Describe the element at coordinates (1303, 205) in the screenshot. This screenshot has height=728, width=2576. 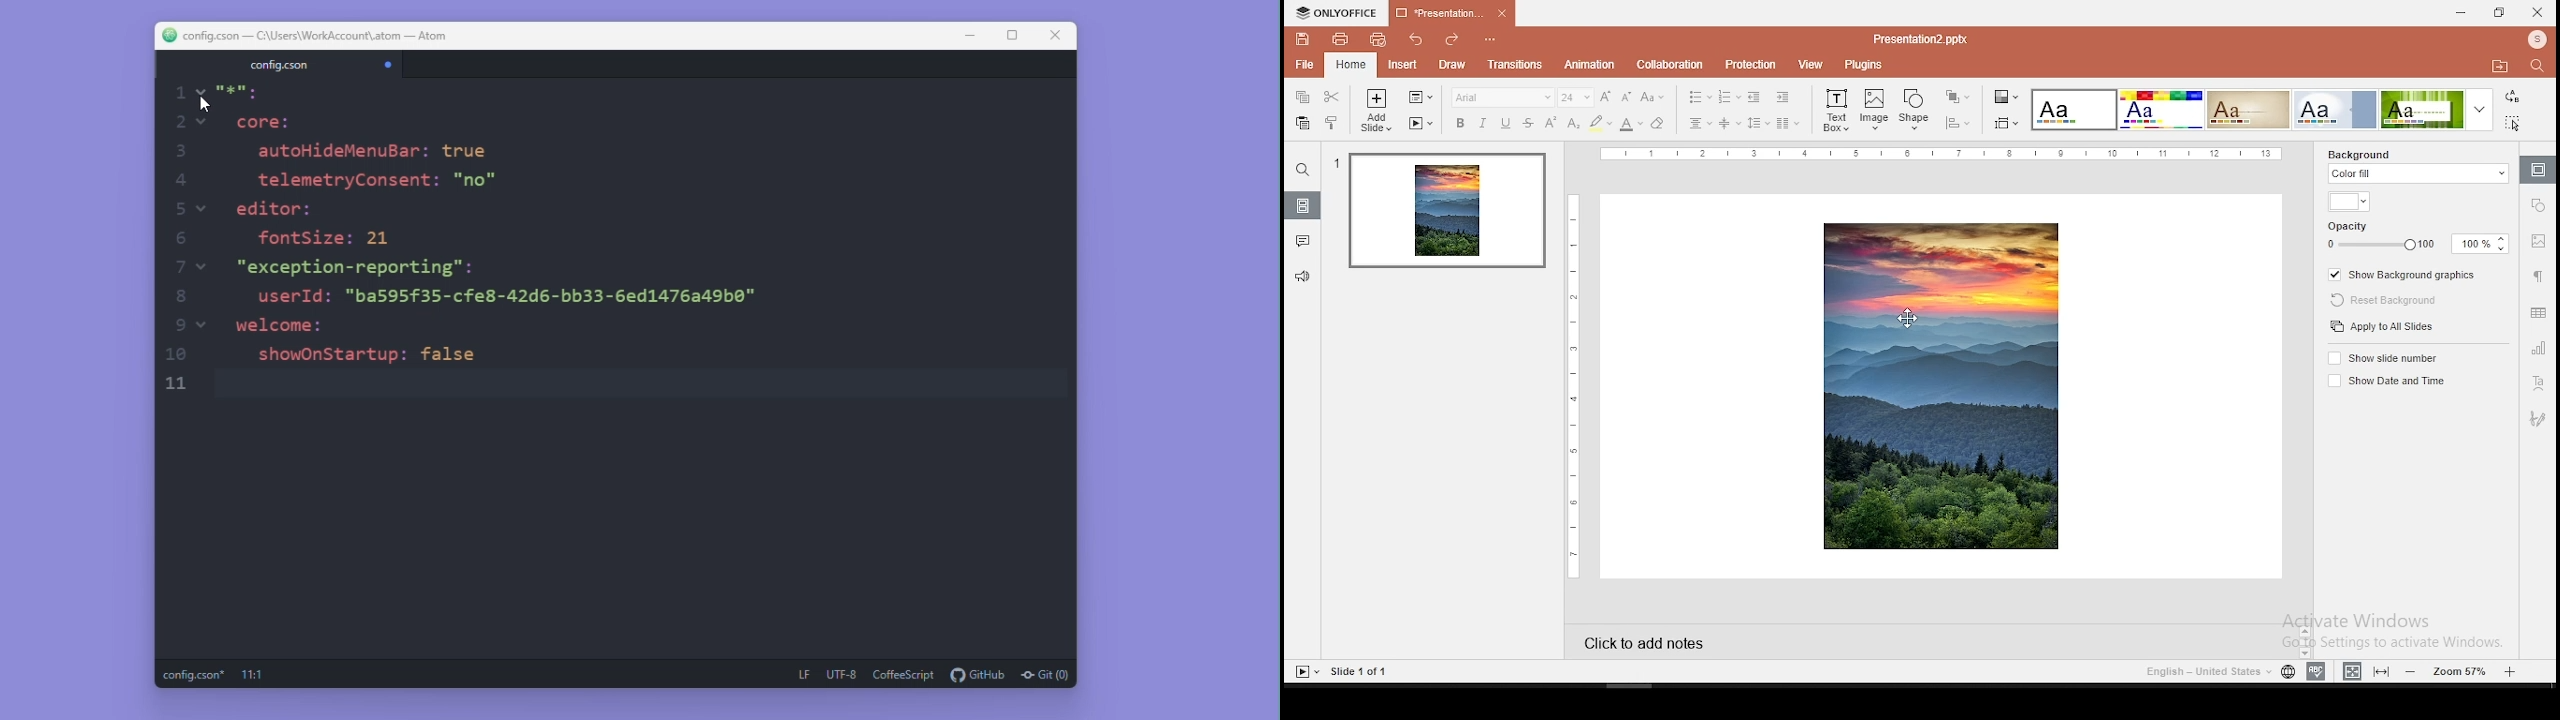
I see `slides` at that location.